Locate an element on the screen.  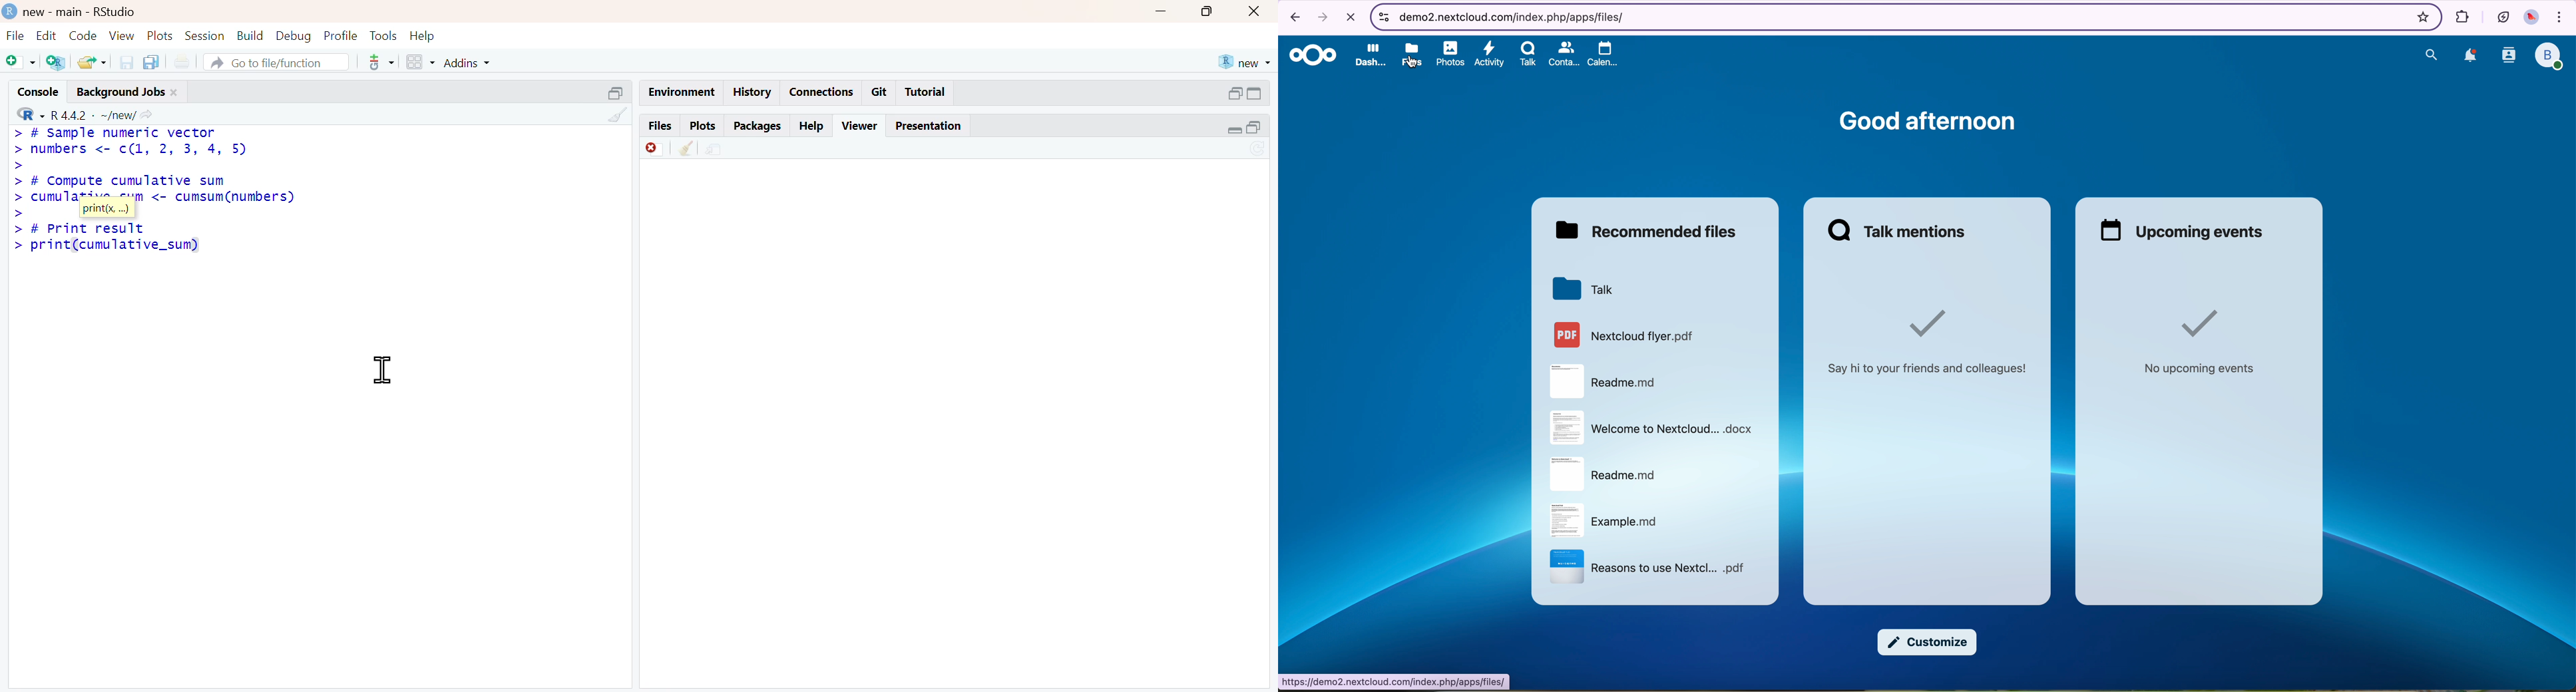
> # Sample numeric vector

> numbers <- c(1, 2, 3, 4, 5)
>

> # Compute cumulative sum is located at coordinates (131, 157).